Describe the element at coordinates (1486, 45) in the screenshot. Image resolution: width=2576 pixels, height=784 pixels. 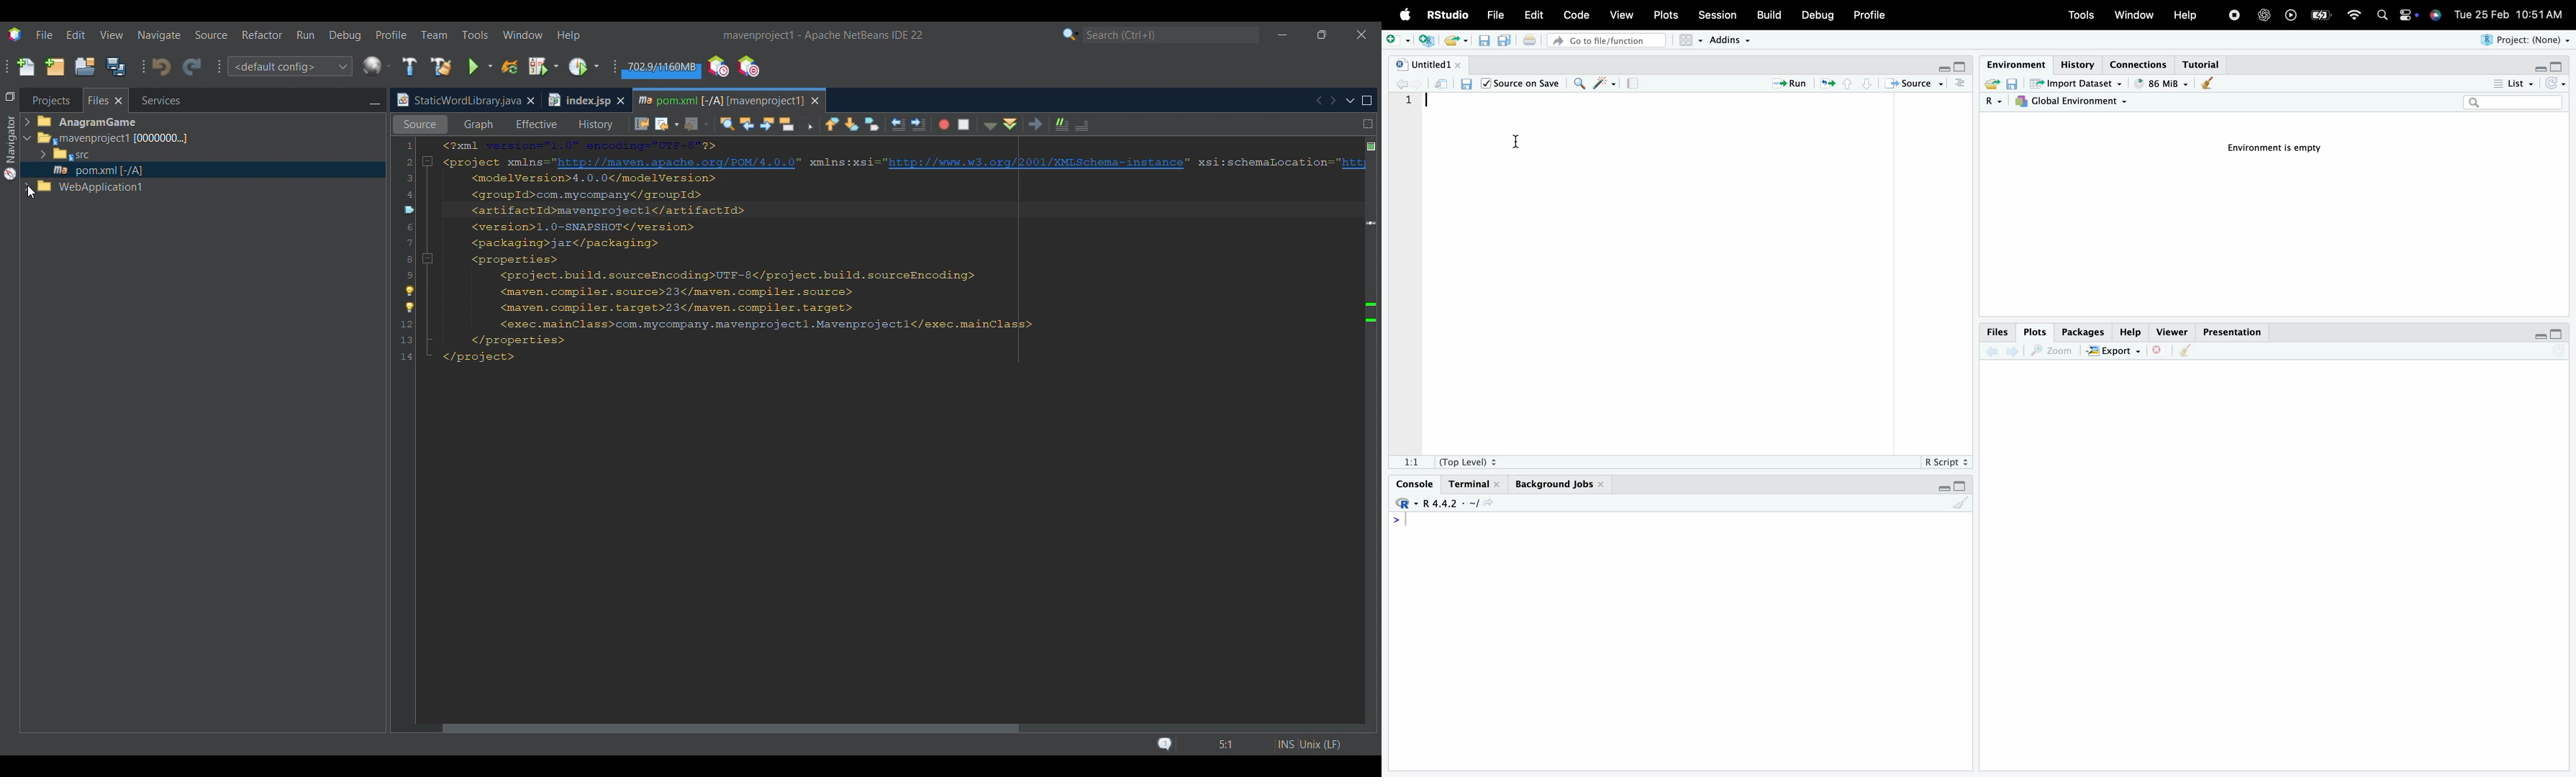
I see `save script` at that location.